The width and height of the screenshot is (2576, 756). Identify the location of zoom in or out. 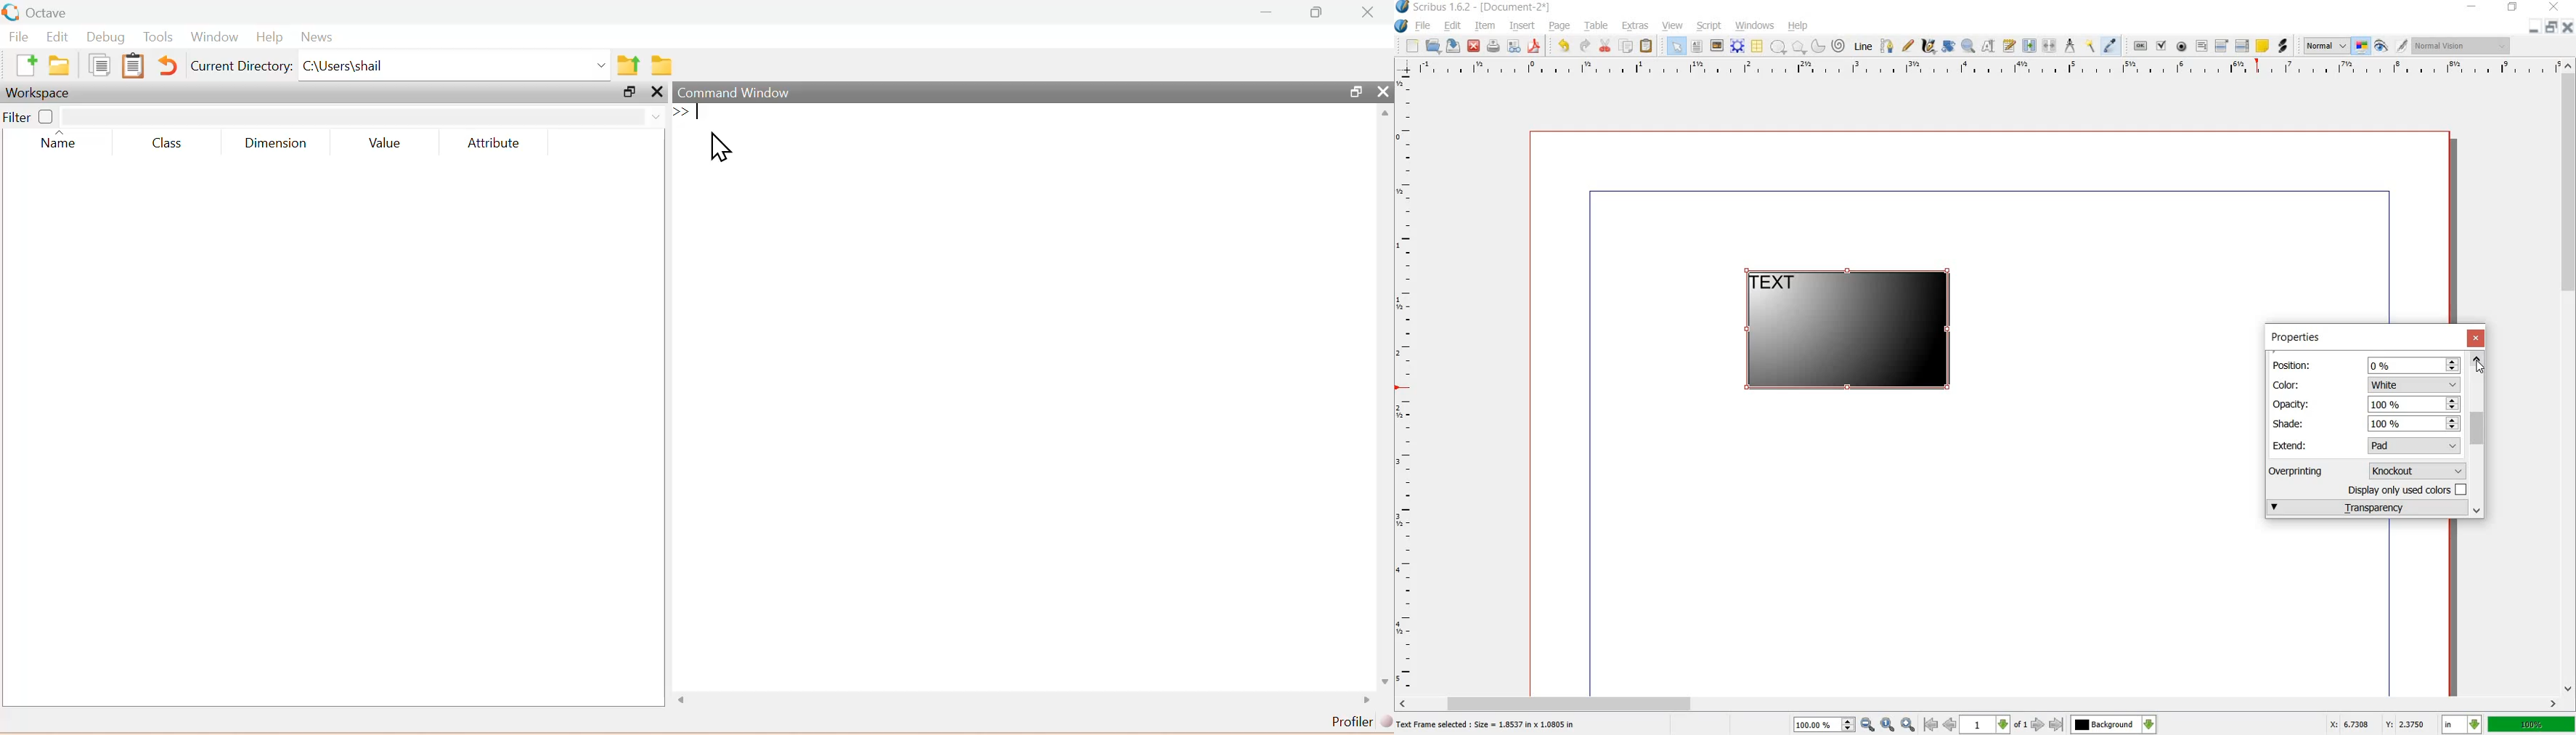
(1968, 47).